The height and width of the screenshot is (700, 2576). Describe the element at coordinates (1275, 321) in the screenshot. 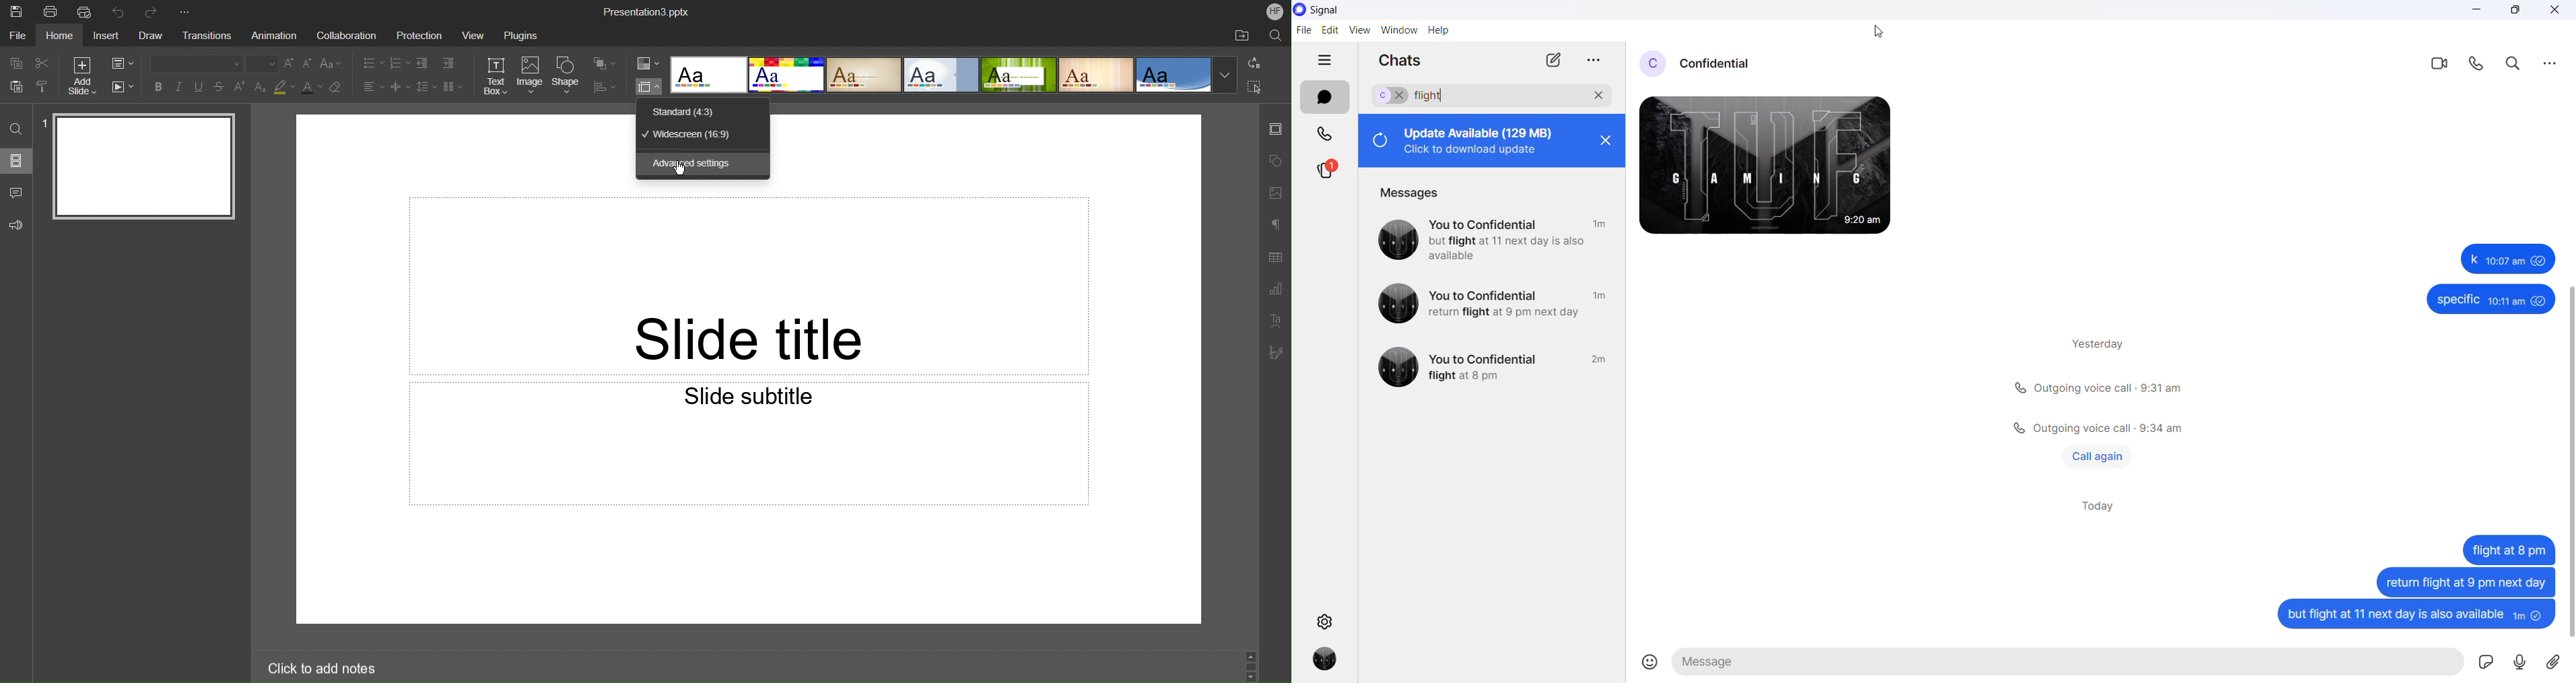

I see `Text Art` at that location.